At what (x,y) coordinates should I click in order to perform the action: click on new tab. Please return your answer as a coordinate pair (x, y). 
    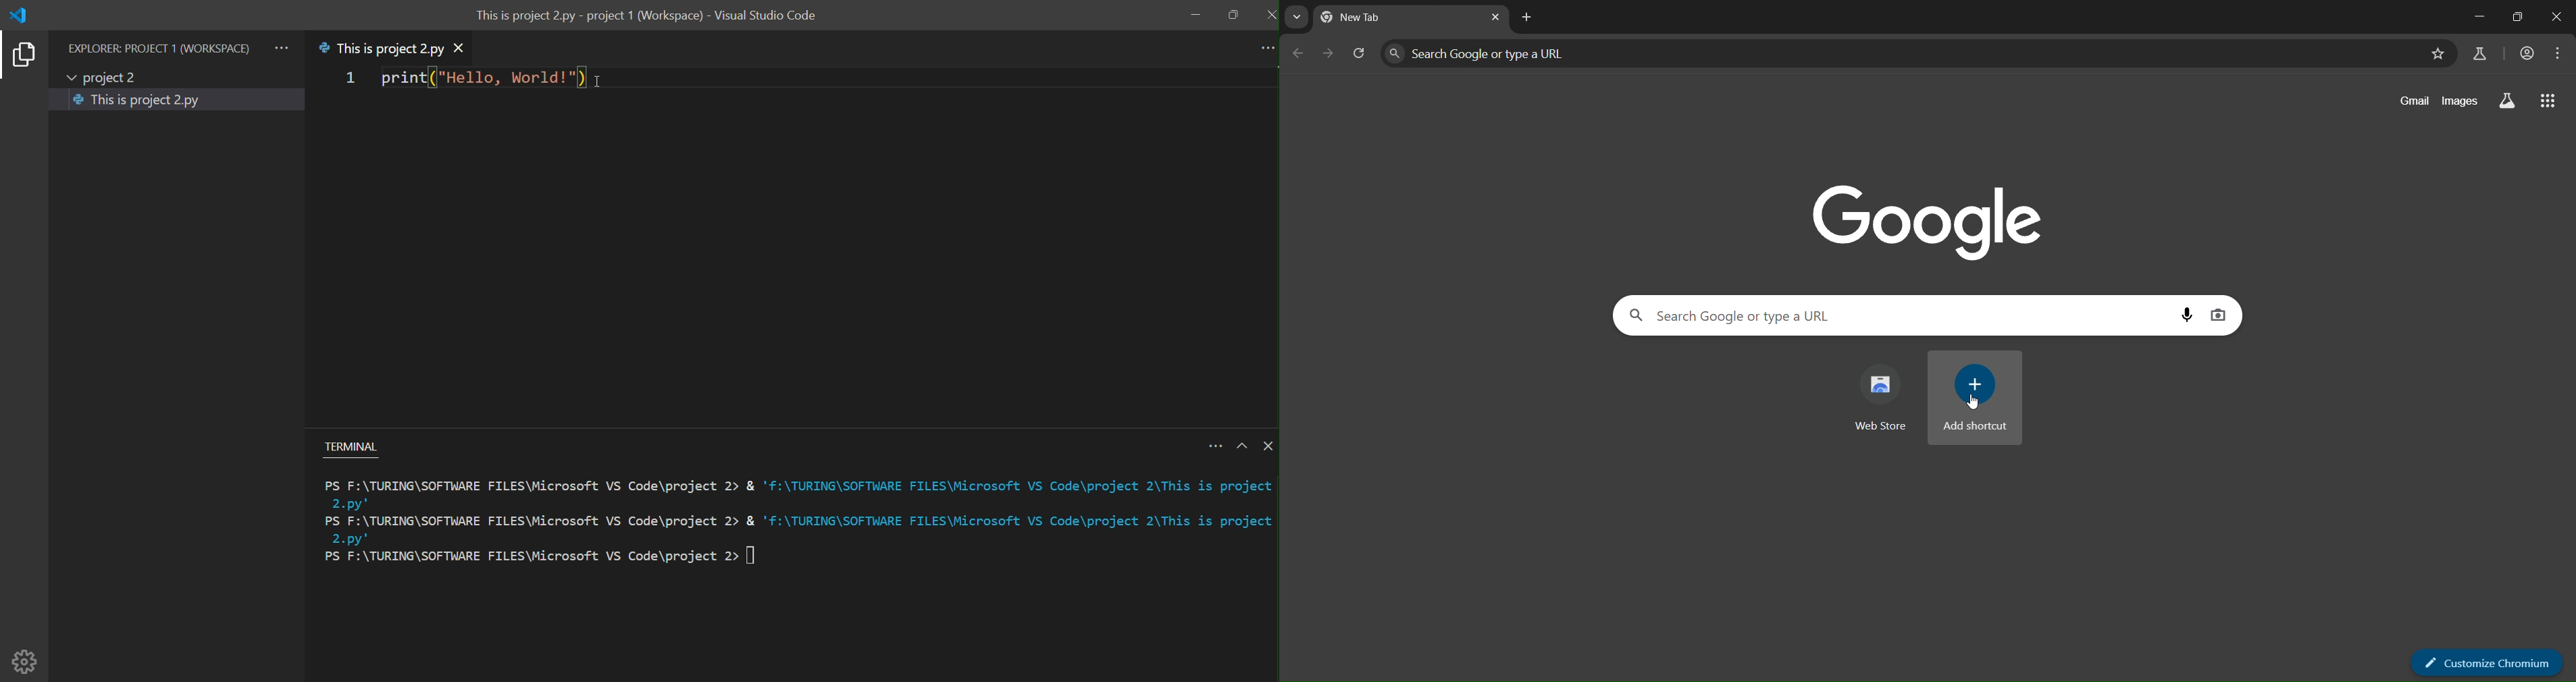
    Looking at the image, I should click on (1530, 17).